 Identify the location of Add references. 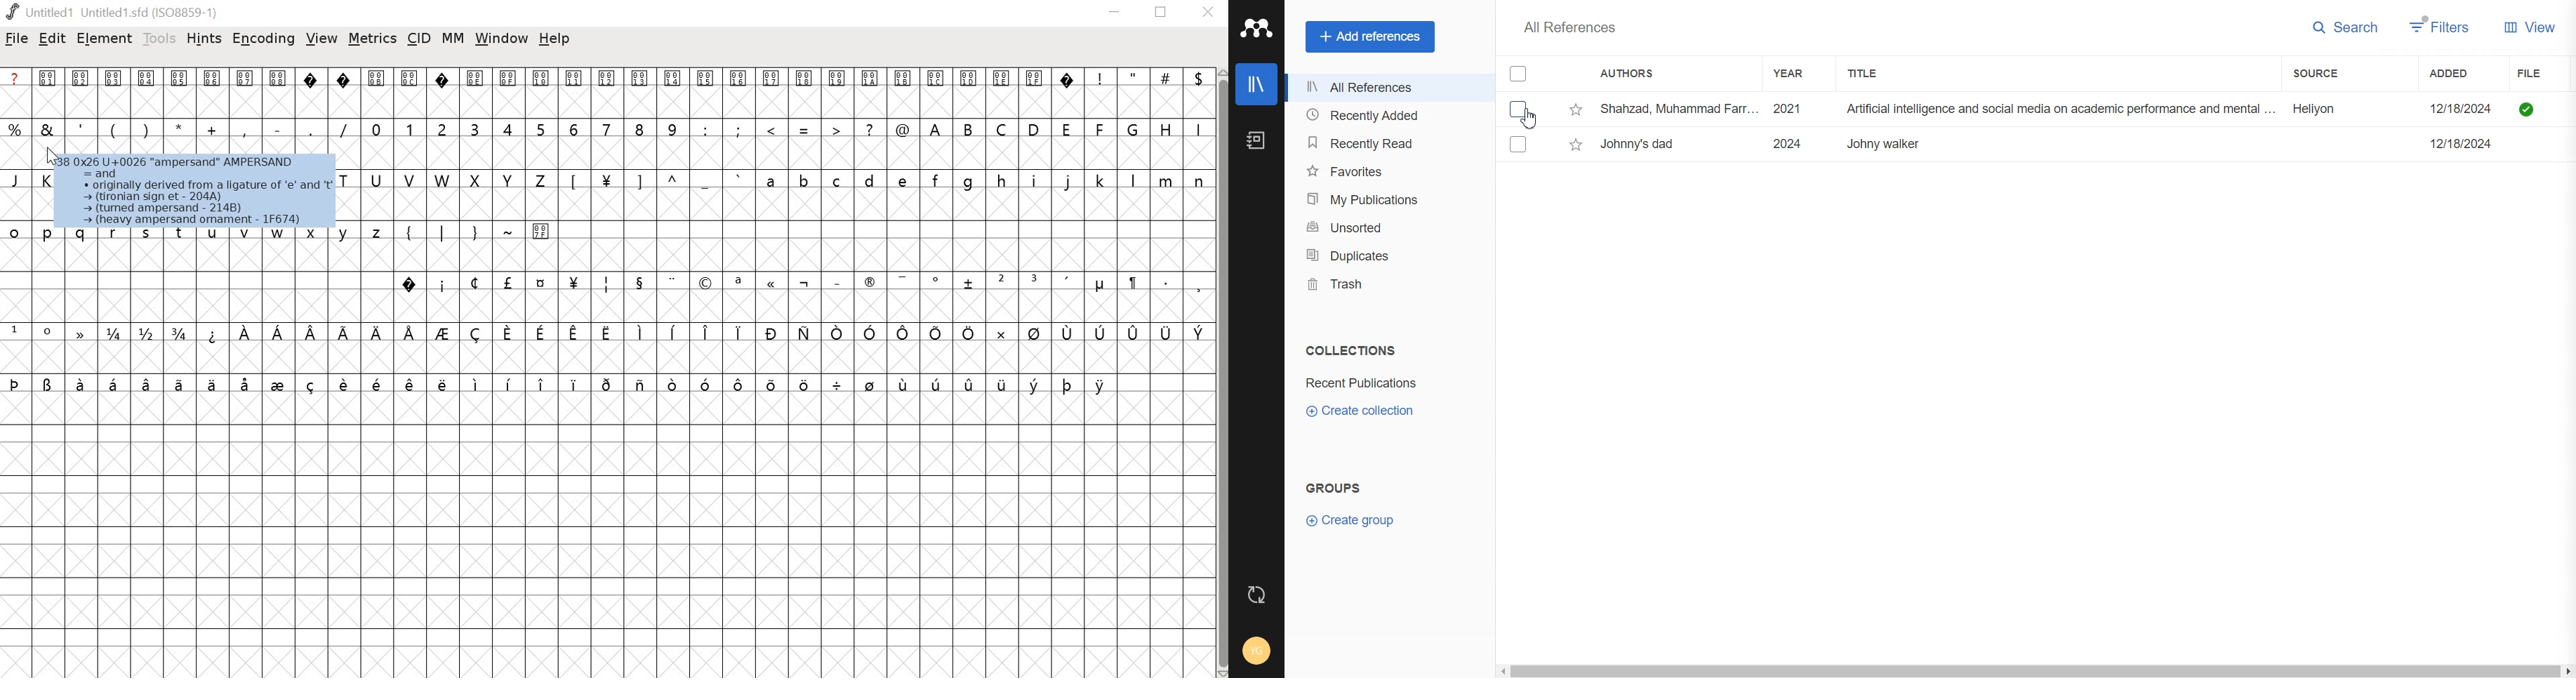
(1370, 36).